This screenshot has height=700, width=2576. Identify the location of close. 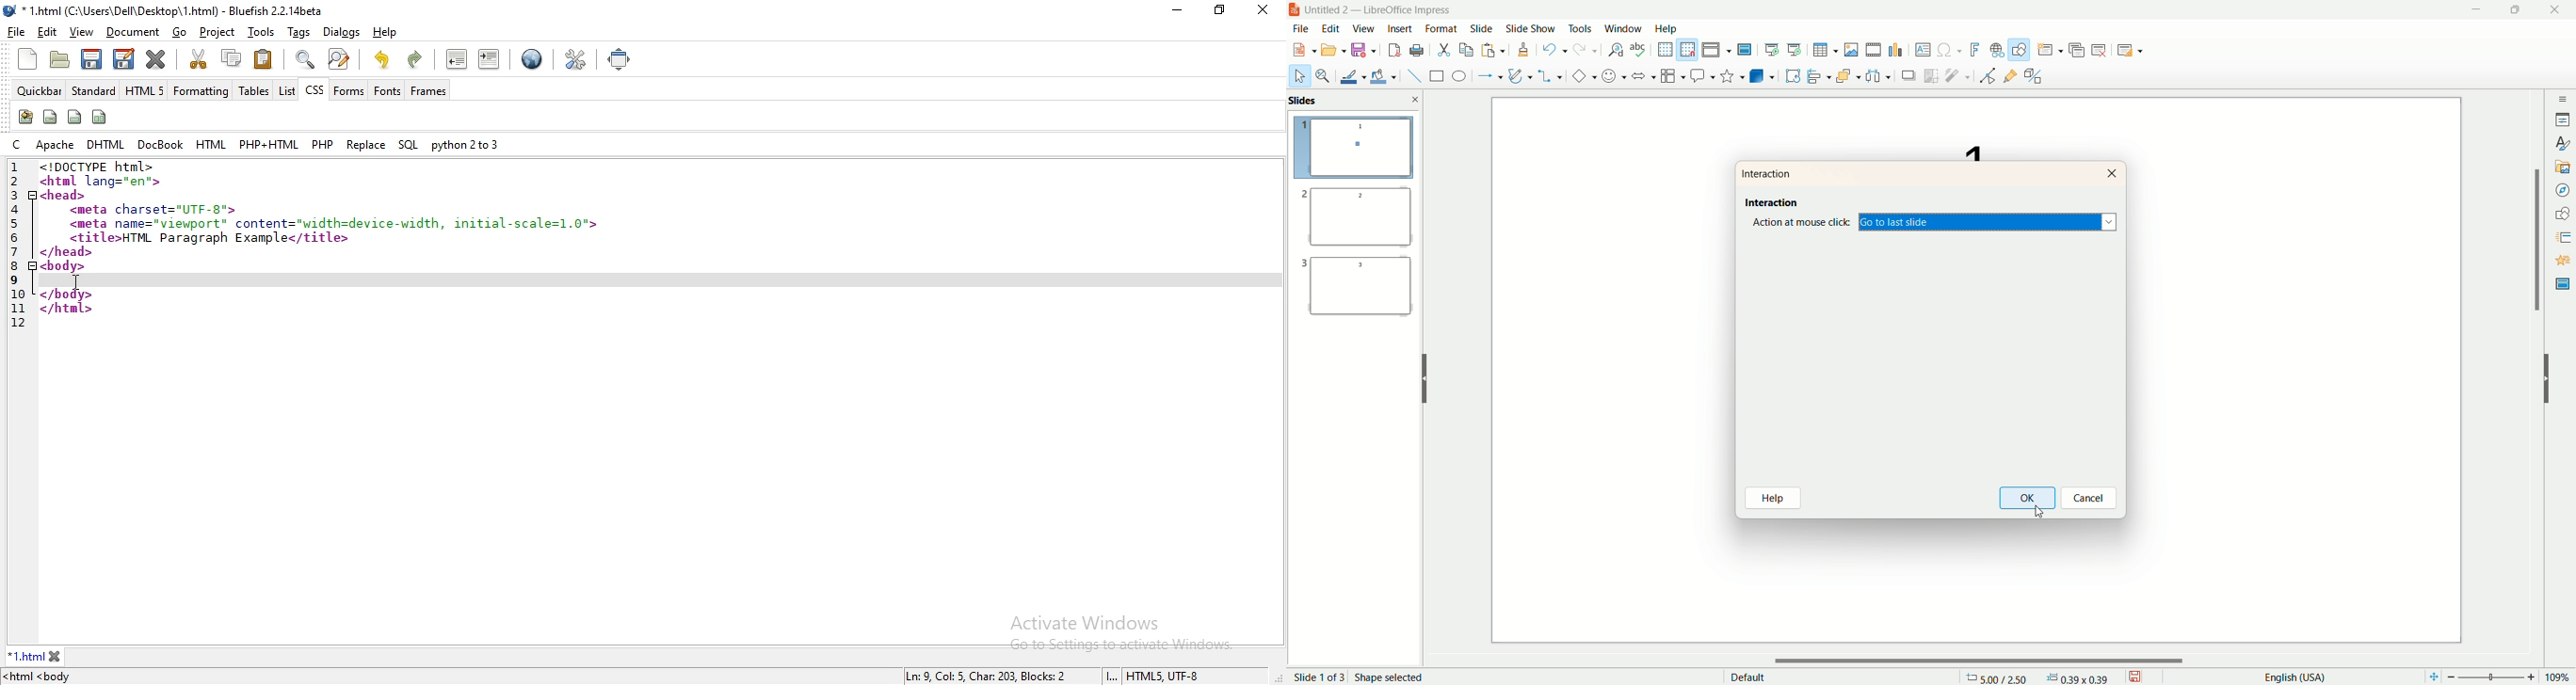
(1416, 99).